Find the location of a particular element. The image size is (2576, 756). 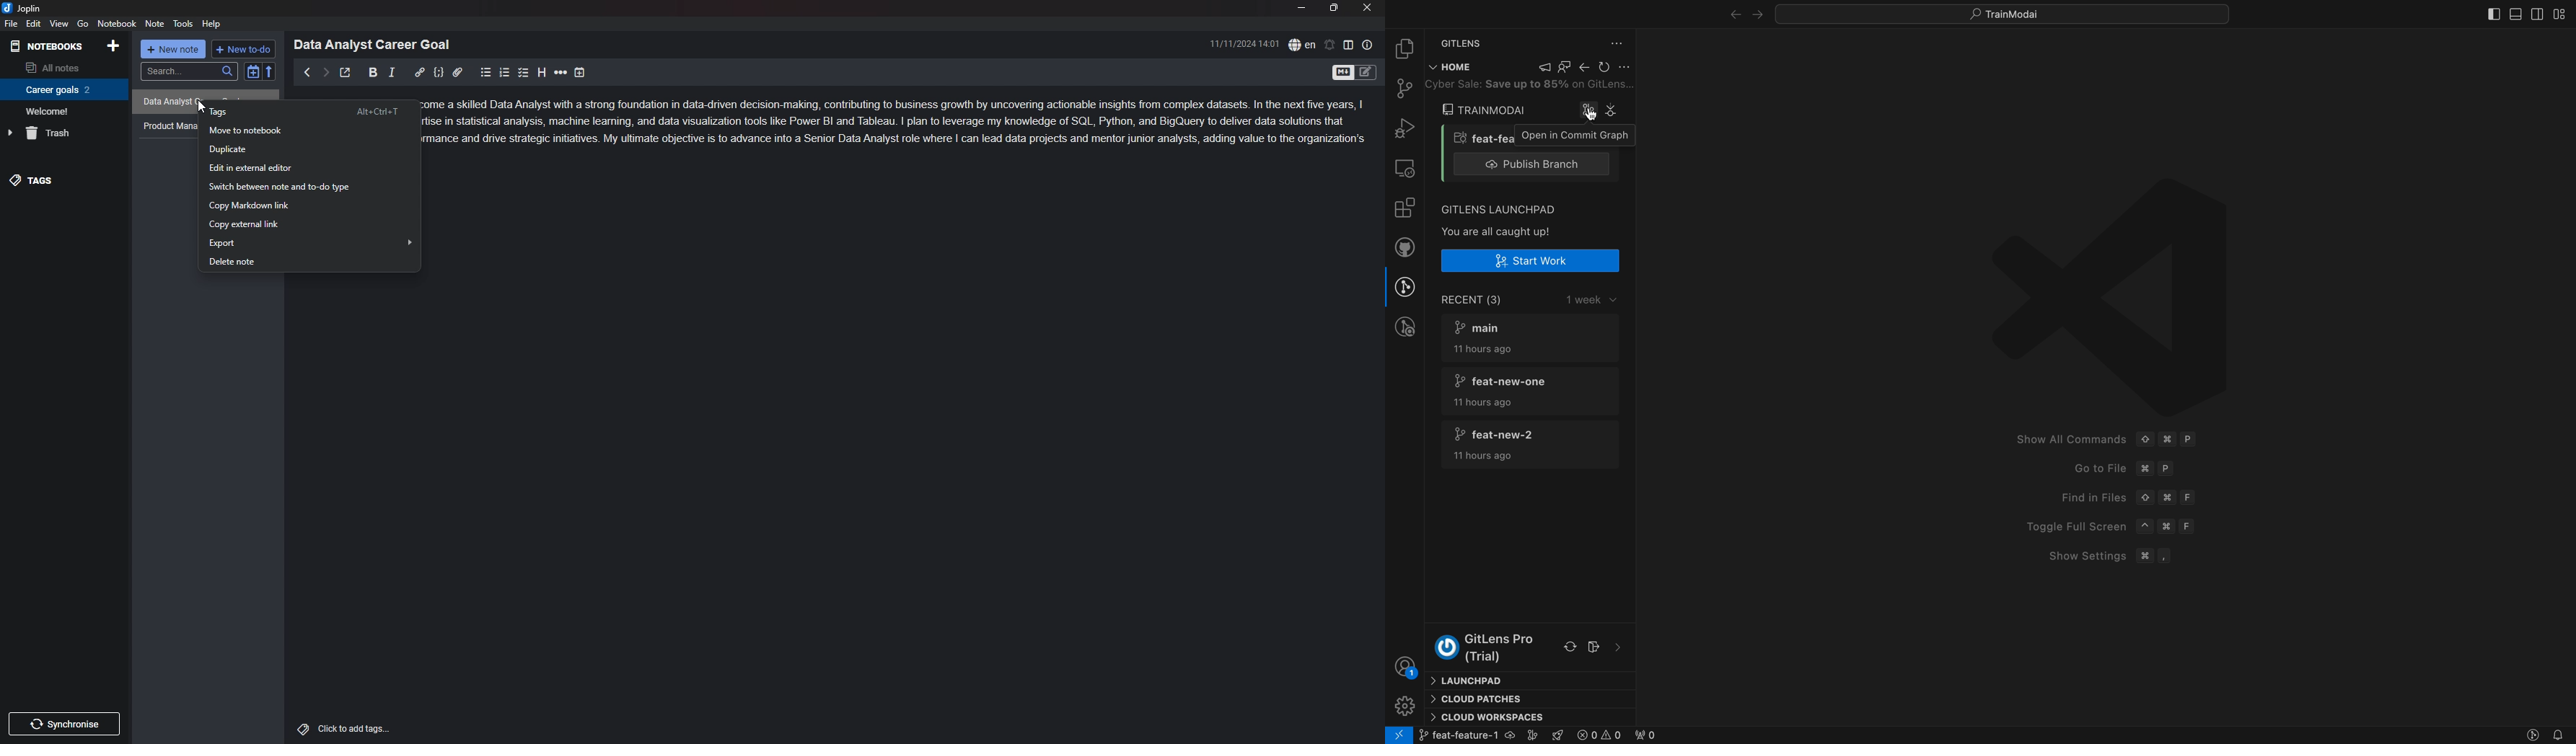

switch between note and to-do type is located at coordinates (312, 187).